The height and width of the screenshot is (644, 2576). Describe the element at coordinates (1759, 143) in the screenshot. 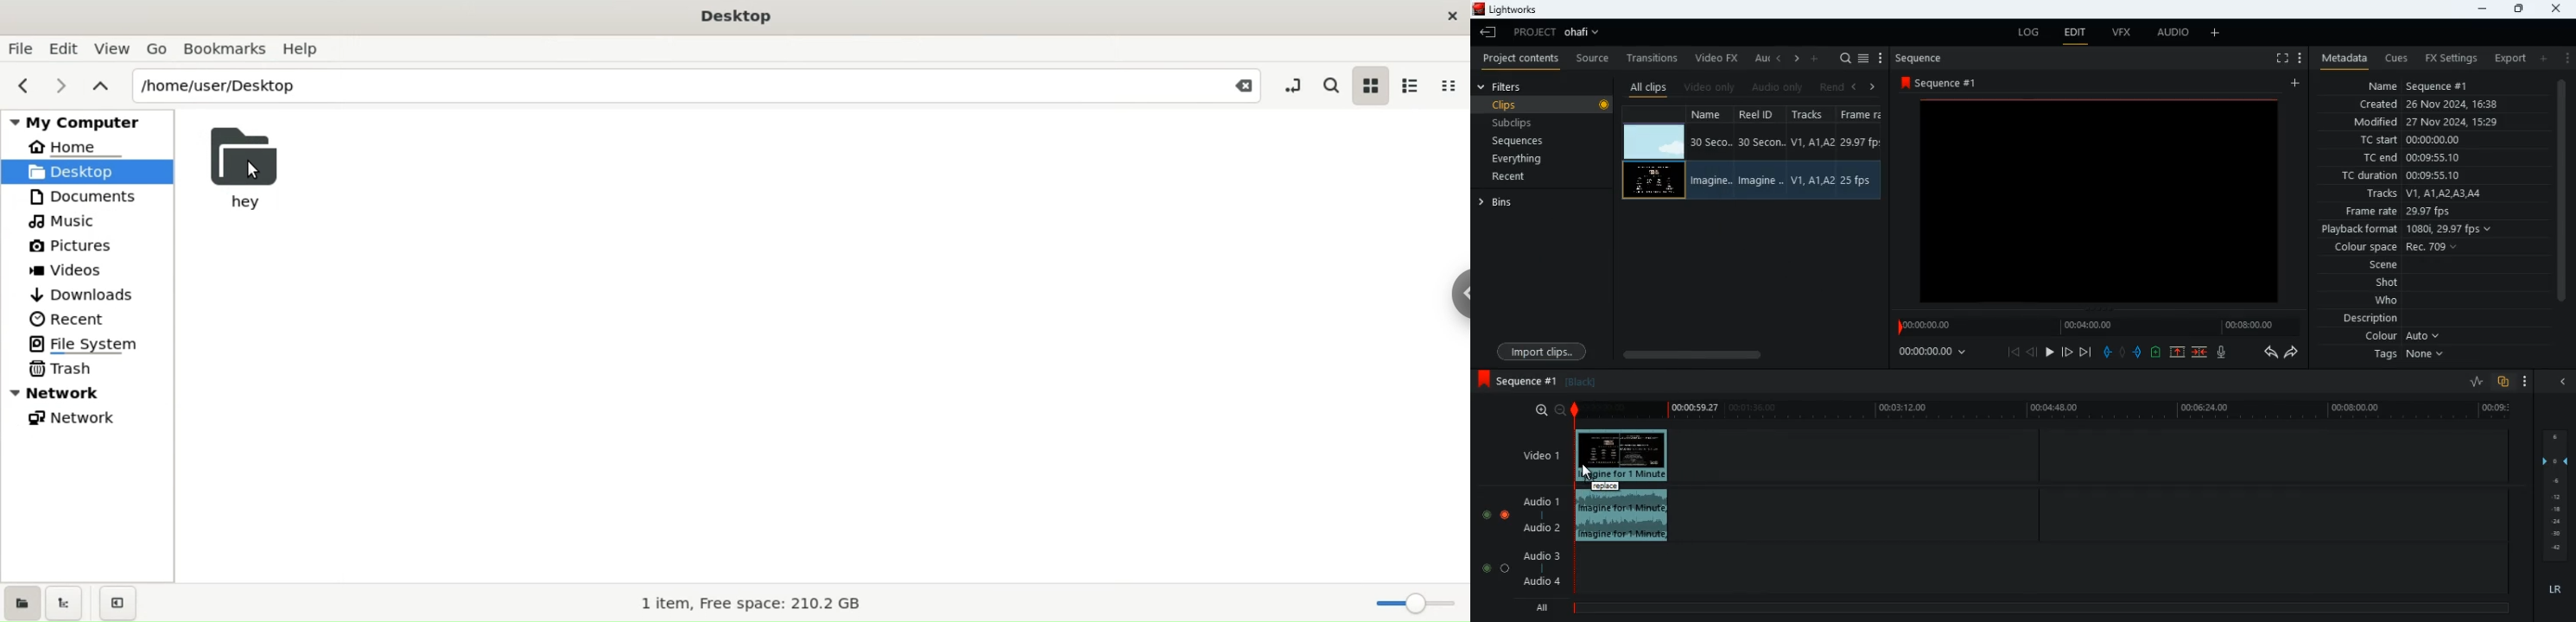

I see `30 secon...` at that location.